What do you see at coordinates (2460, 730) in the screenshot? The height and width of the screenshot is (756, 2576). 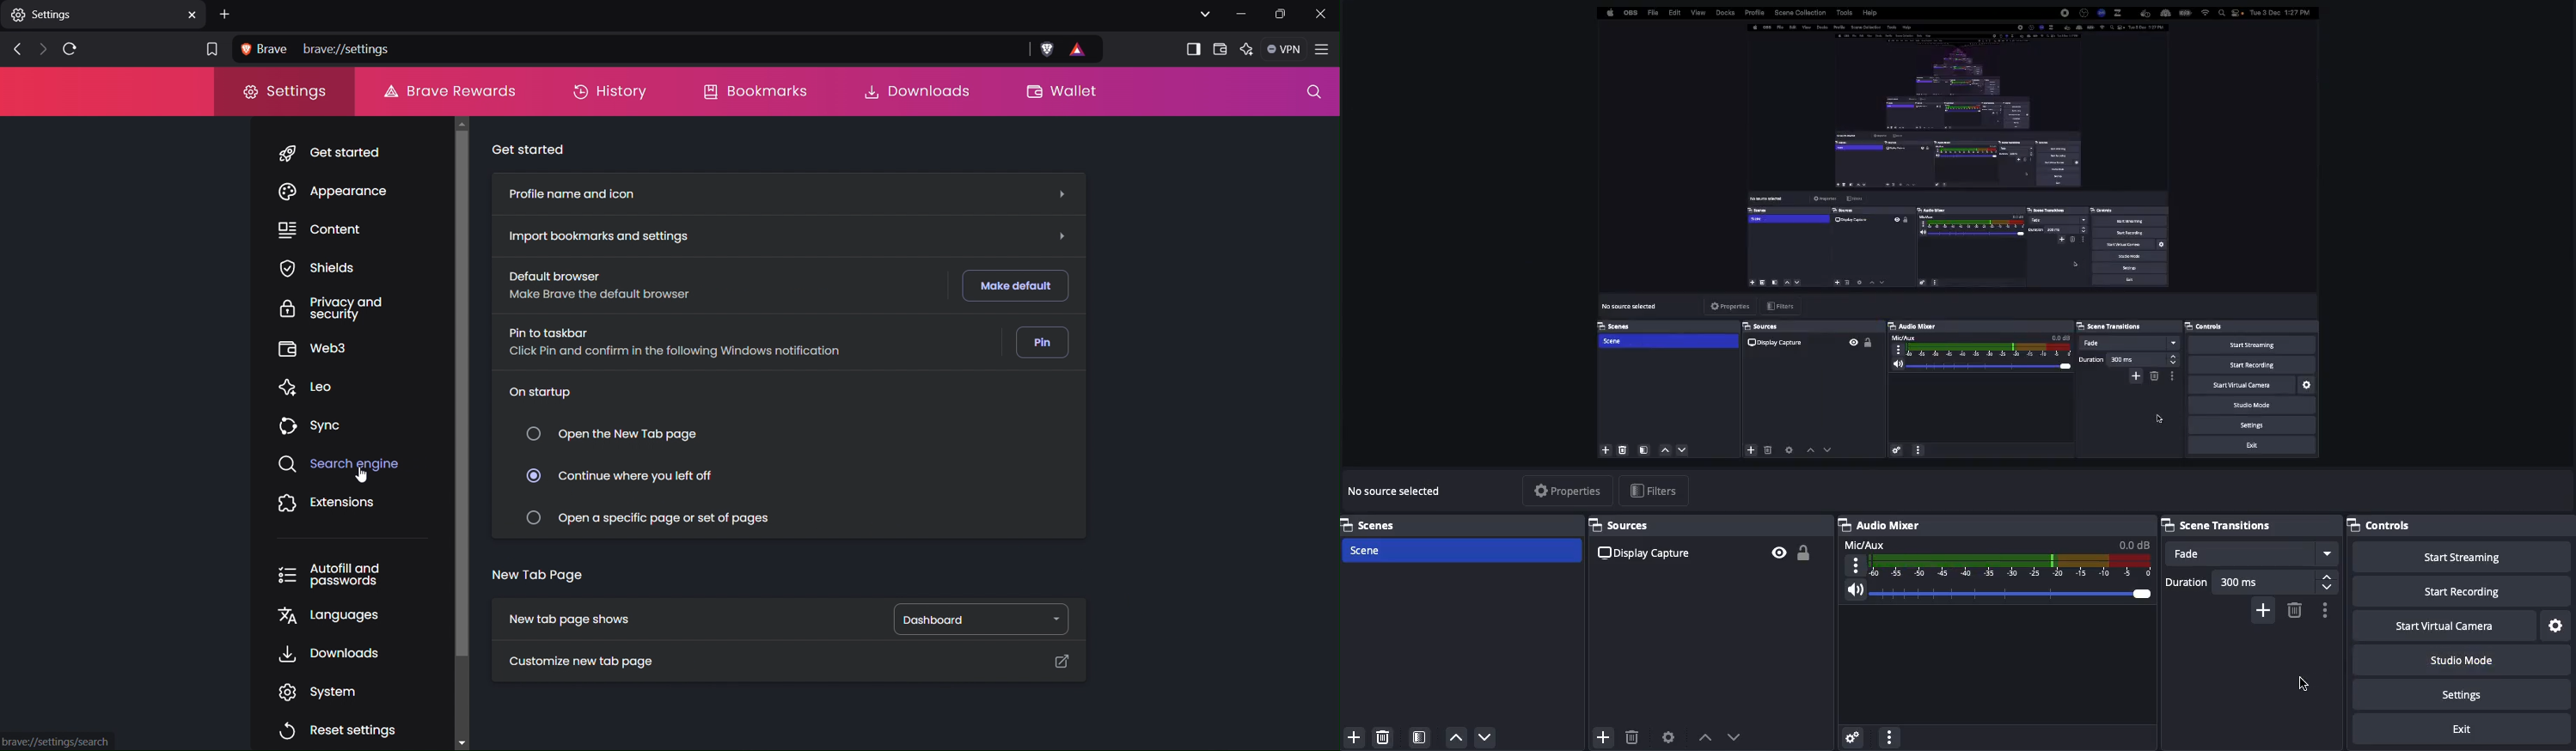 I see `Exit` at bounding box center [2460, 730].